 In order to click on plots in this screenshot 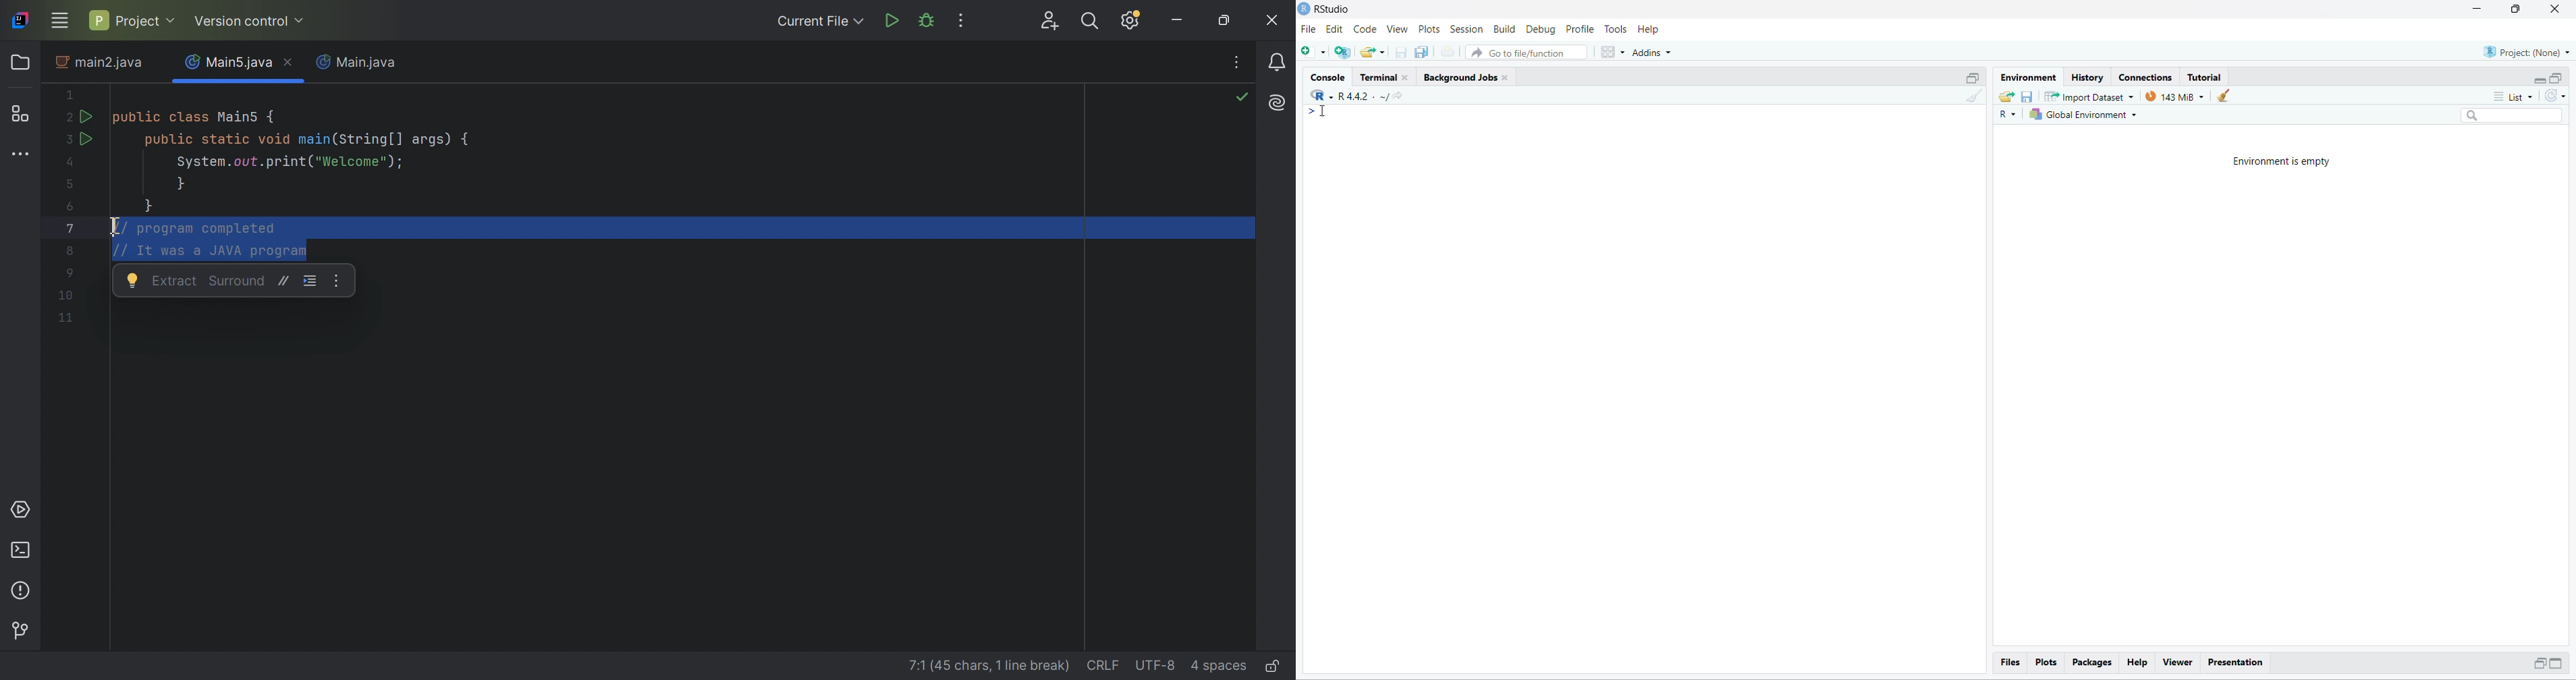, I will do `click(2047, 663)`.